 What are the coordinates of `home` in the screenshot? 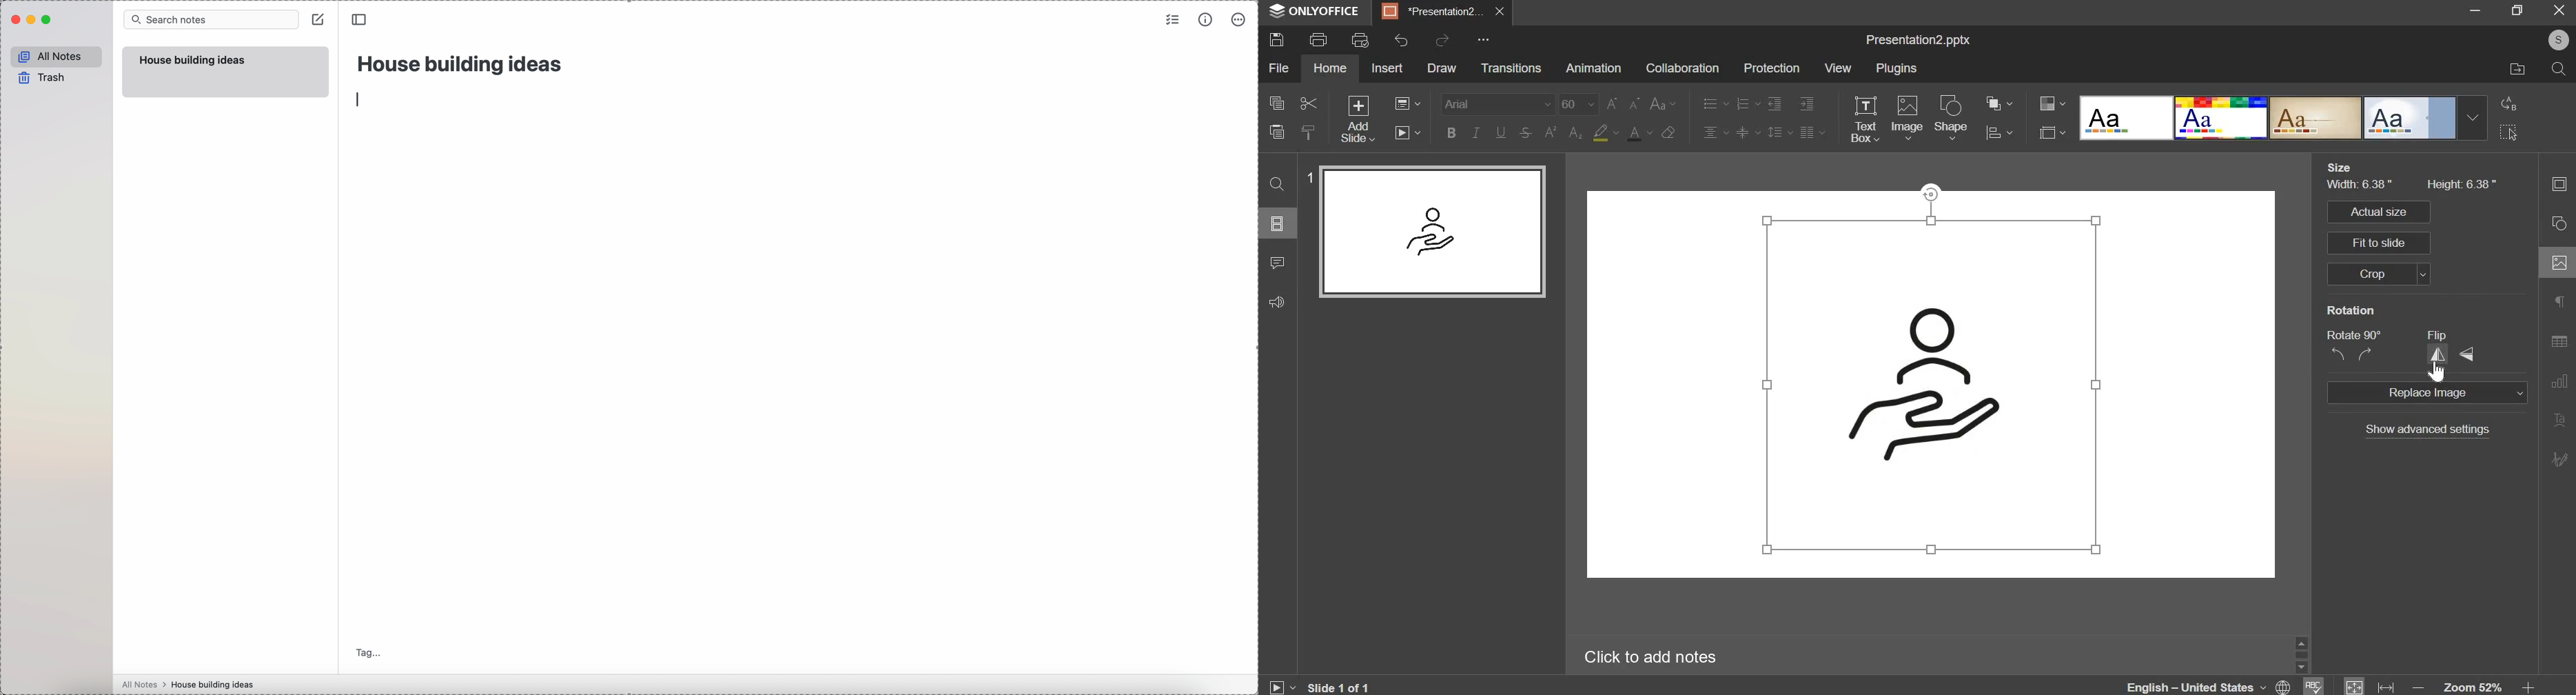 It's located at (1329, 67).